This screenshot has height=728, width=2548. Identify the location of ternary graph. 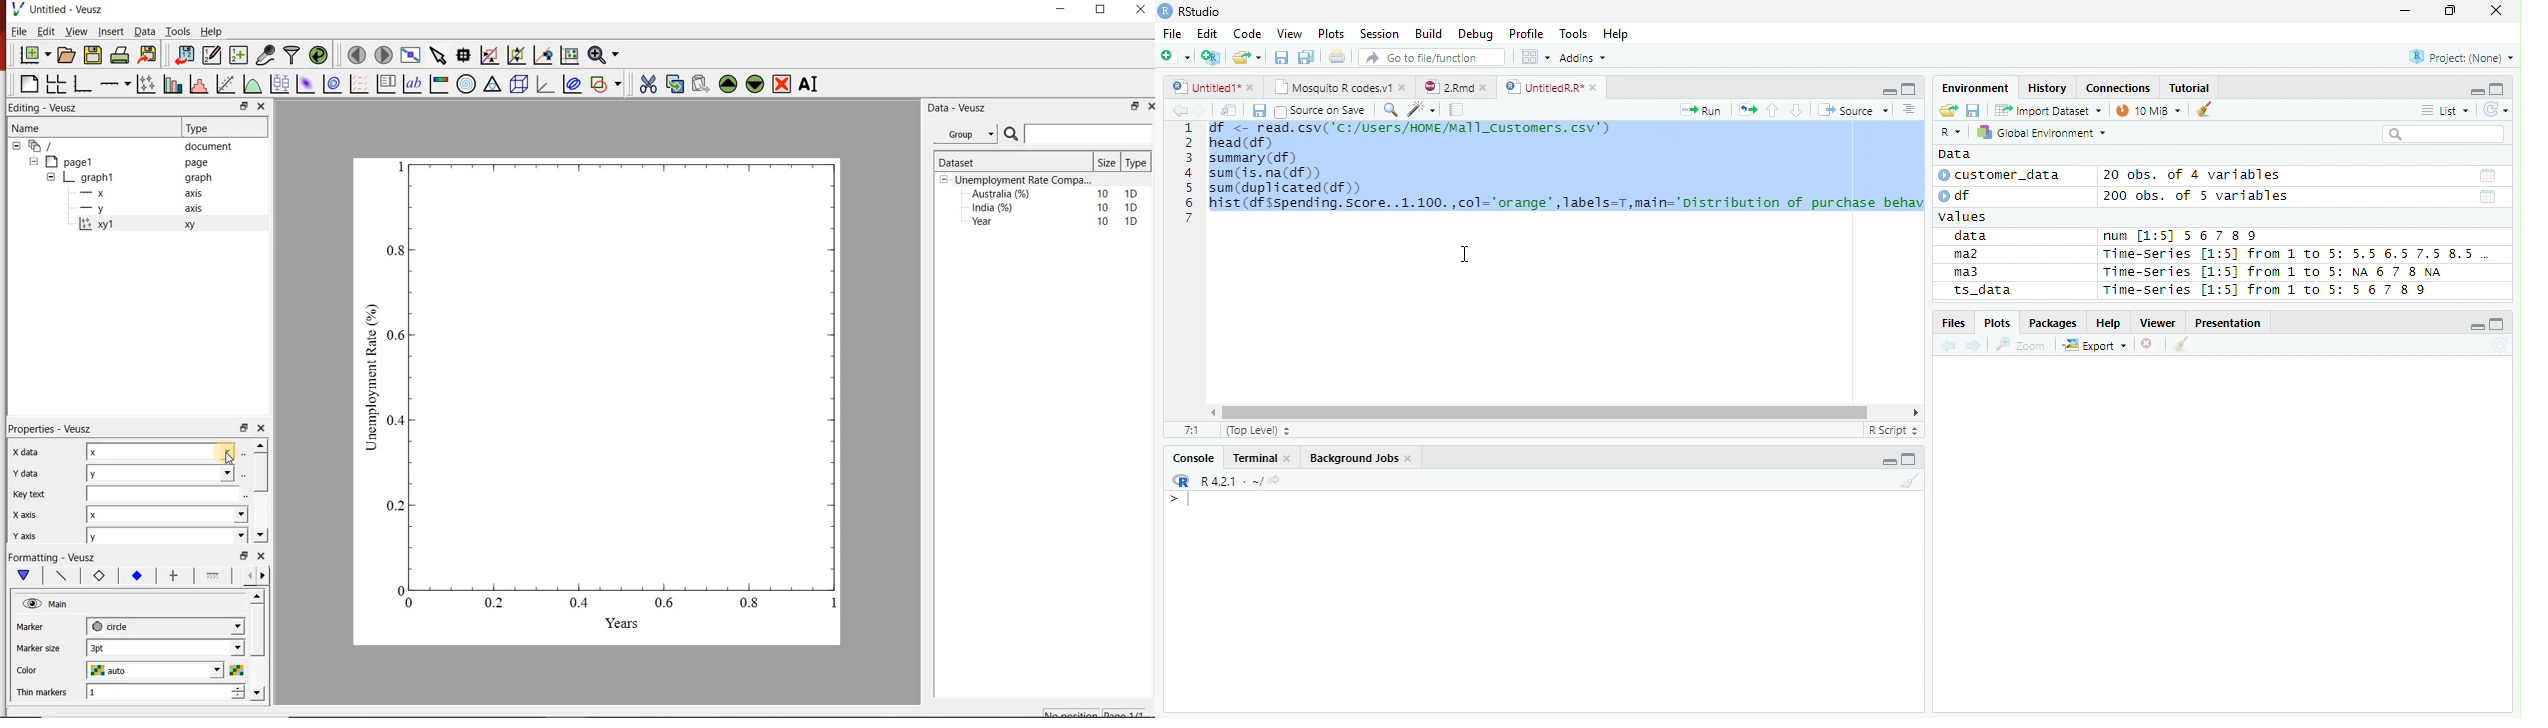
(492, 84).